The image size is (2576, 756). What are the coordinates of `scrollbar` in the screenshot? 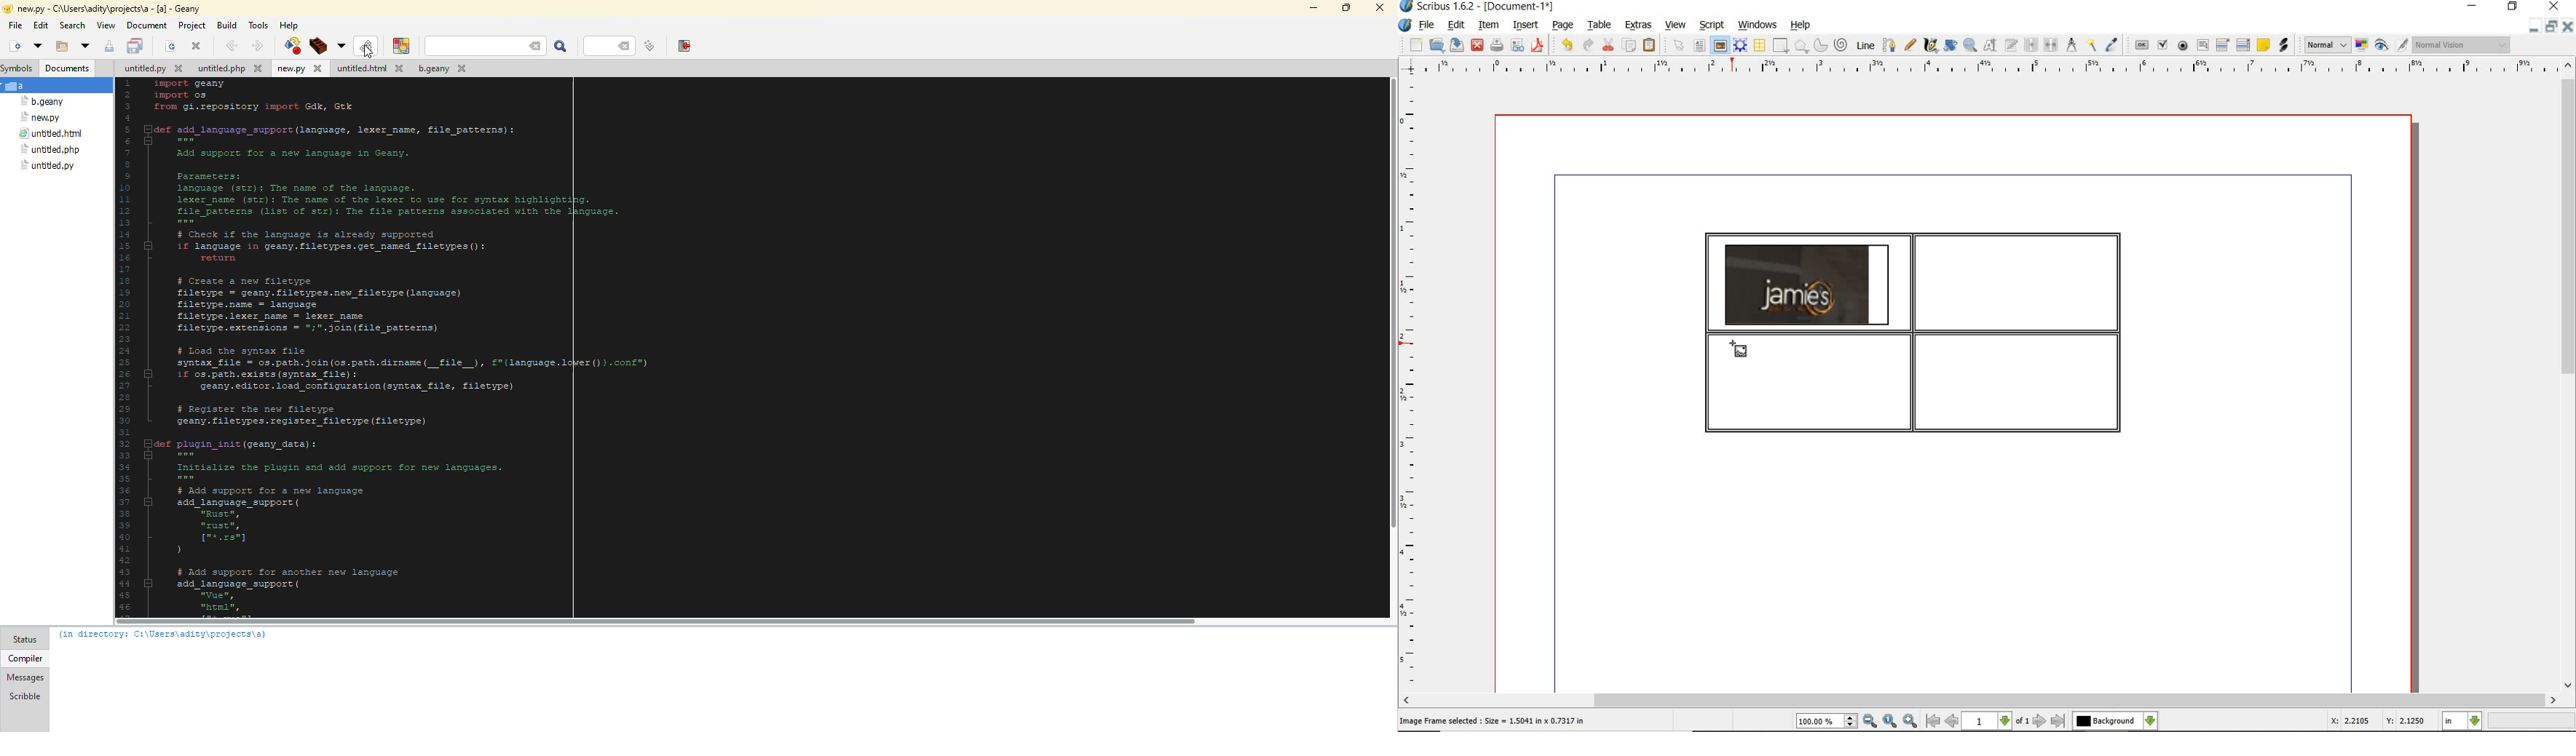 It's located at (1980, 700).